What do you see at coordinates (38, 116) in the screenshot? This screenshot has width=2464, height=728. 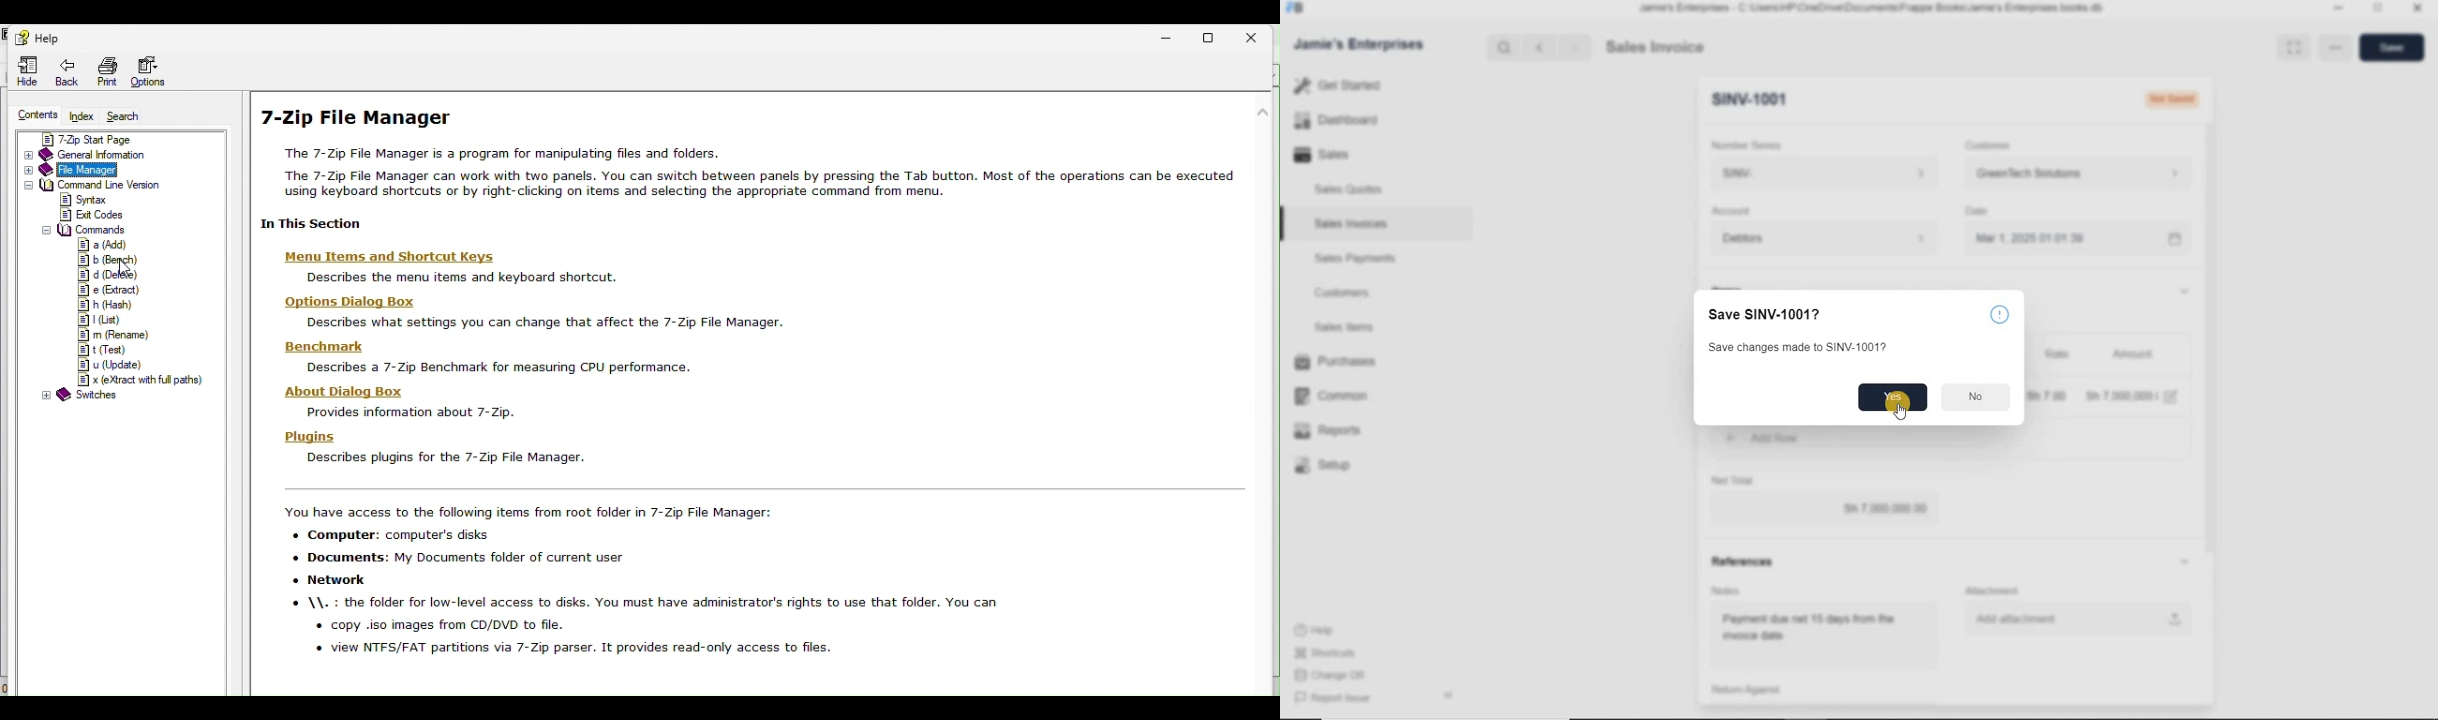 I see `Contents` at bounding box center [38, 116].